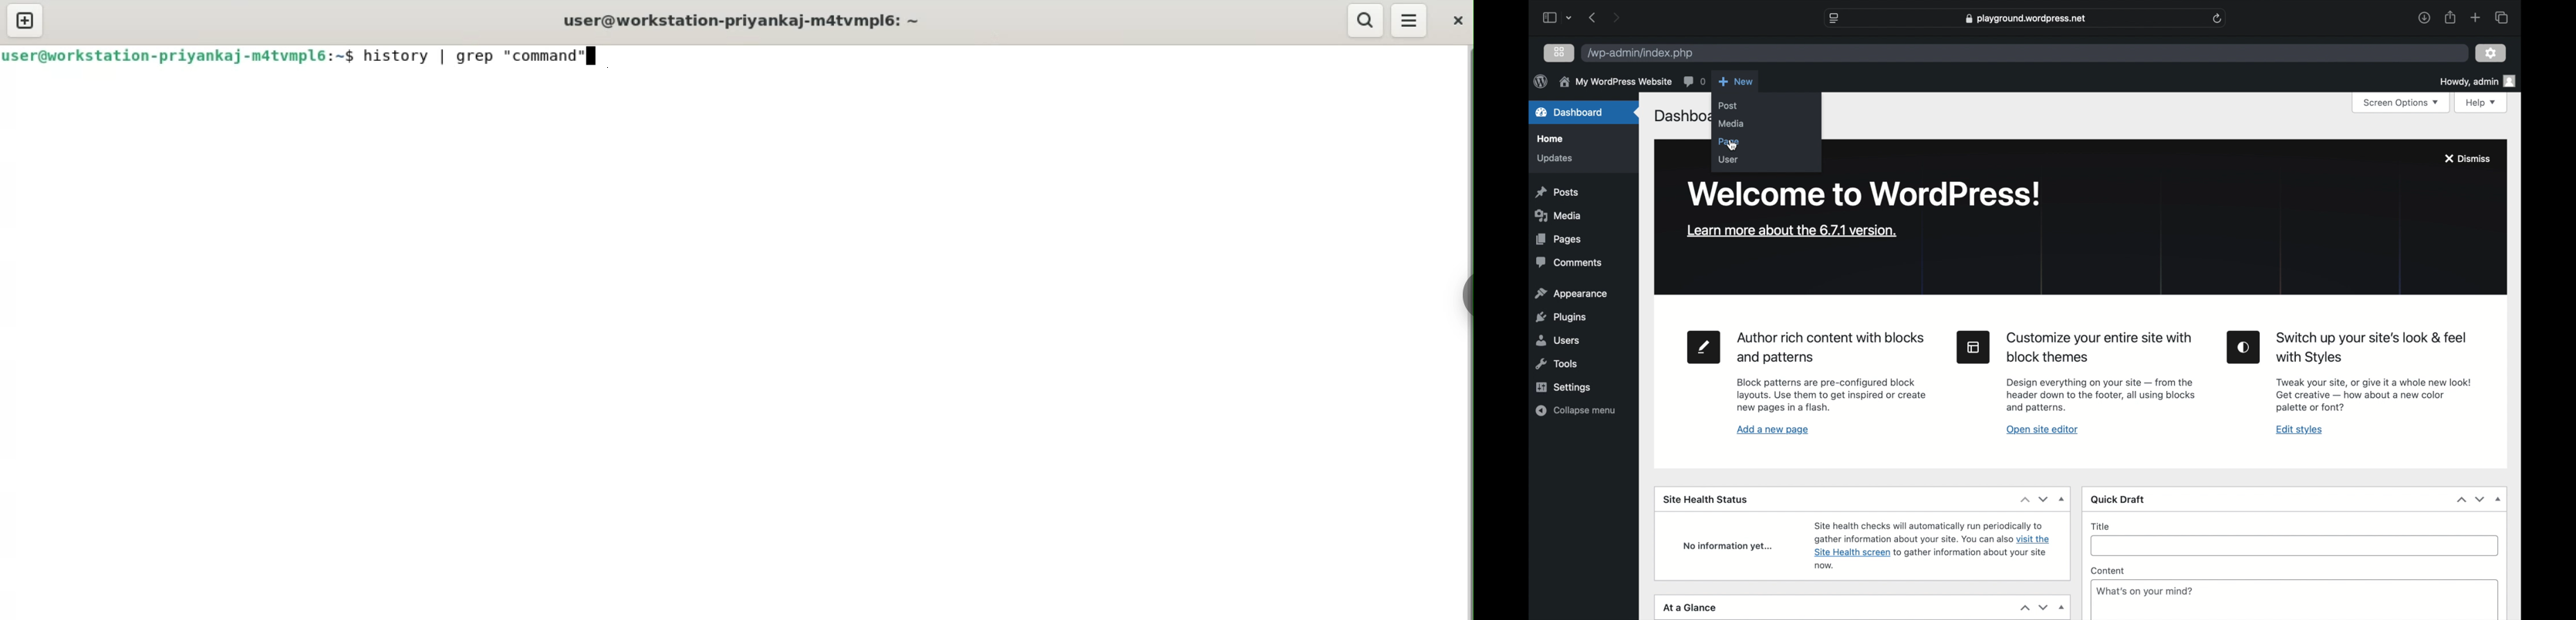  What do you see at coordinates (1694, 81) in the screenshot?
I see `comments` at bounding box center [1694, 81].